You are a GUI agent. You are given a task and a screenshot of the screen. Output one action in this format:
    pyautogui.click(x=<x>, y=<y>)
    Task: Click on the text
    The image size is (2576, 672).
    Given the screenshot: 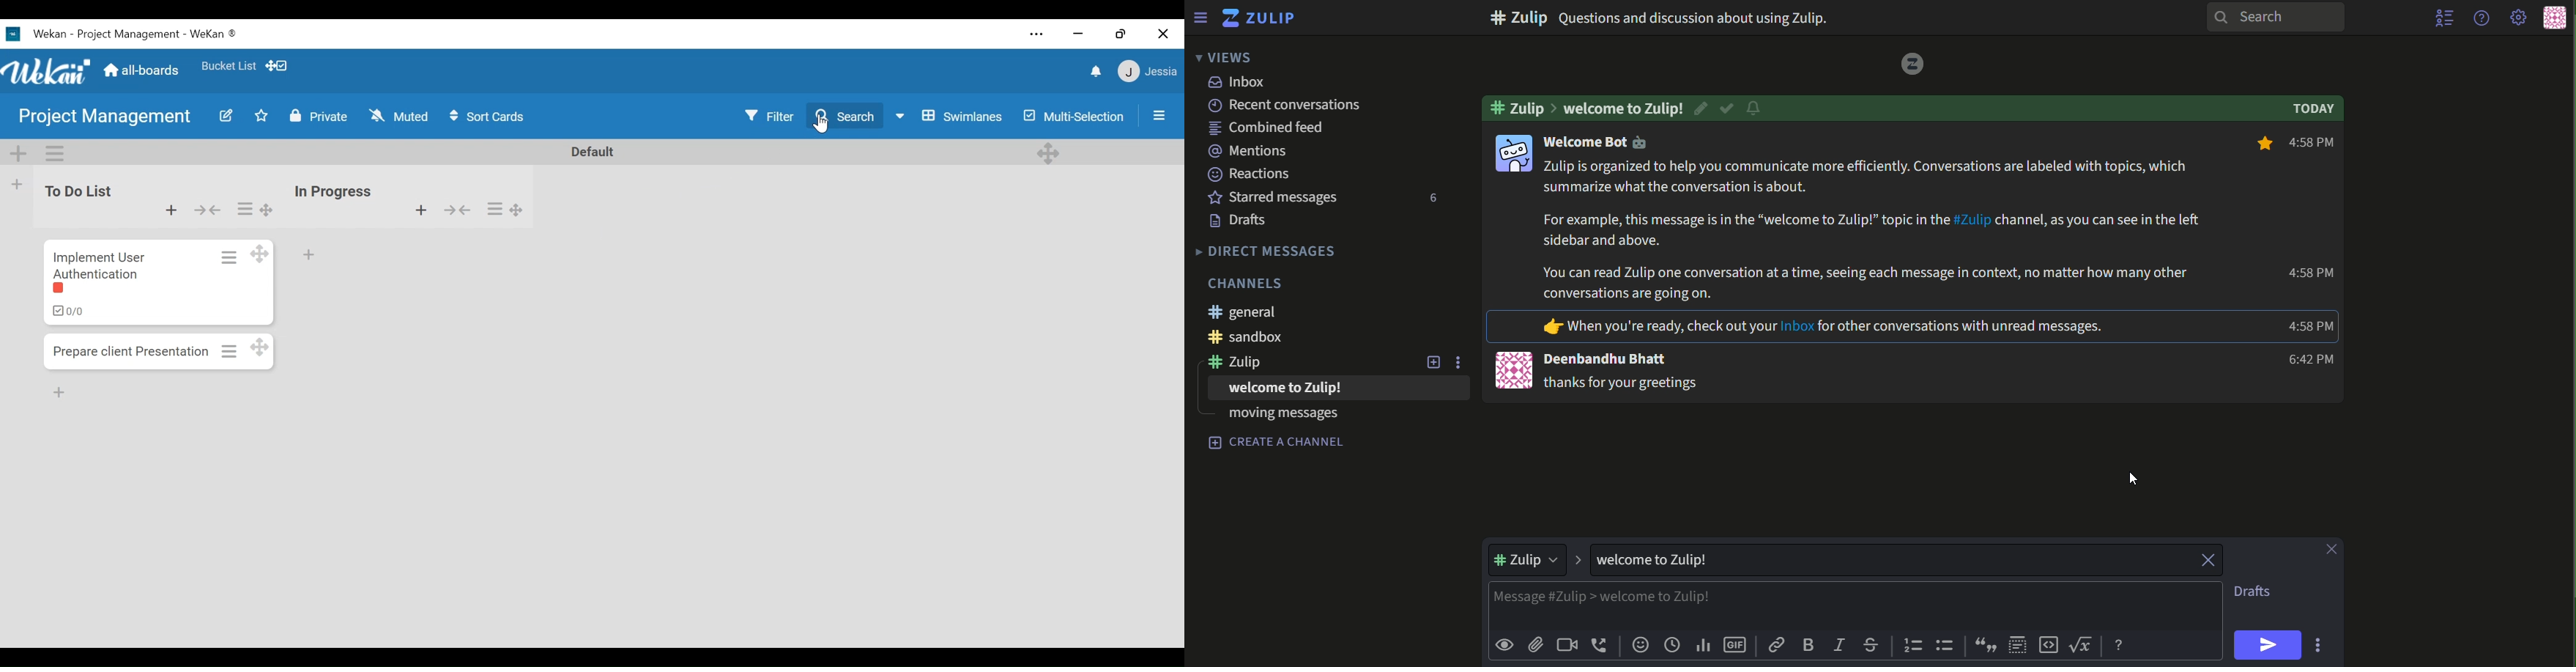 What is the action you would take?
    pyautogui.click(x=1875, y=231)
    